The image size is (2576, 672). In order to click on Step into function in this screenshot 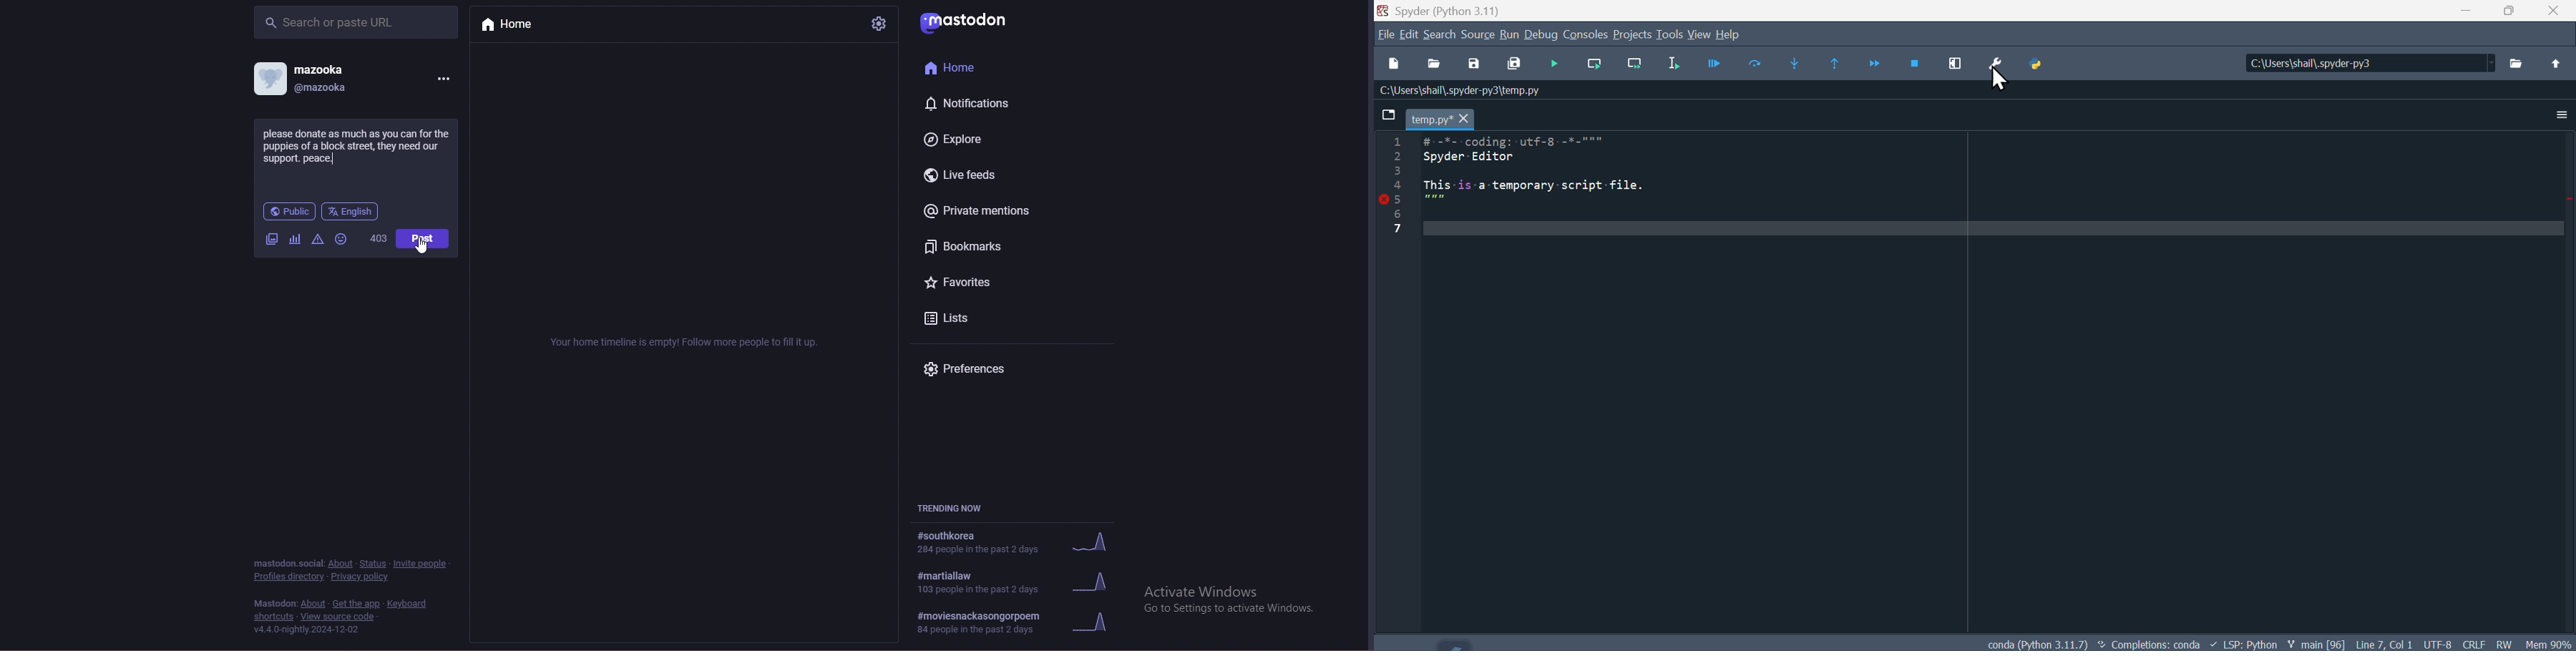, I will do `click(1795, 62)`.